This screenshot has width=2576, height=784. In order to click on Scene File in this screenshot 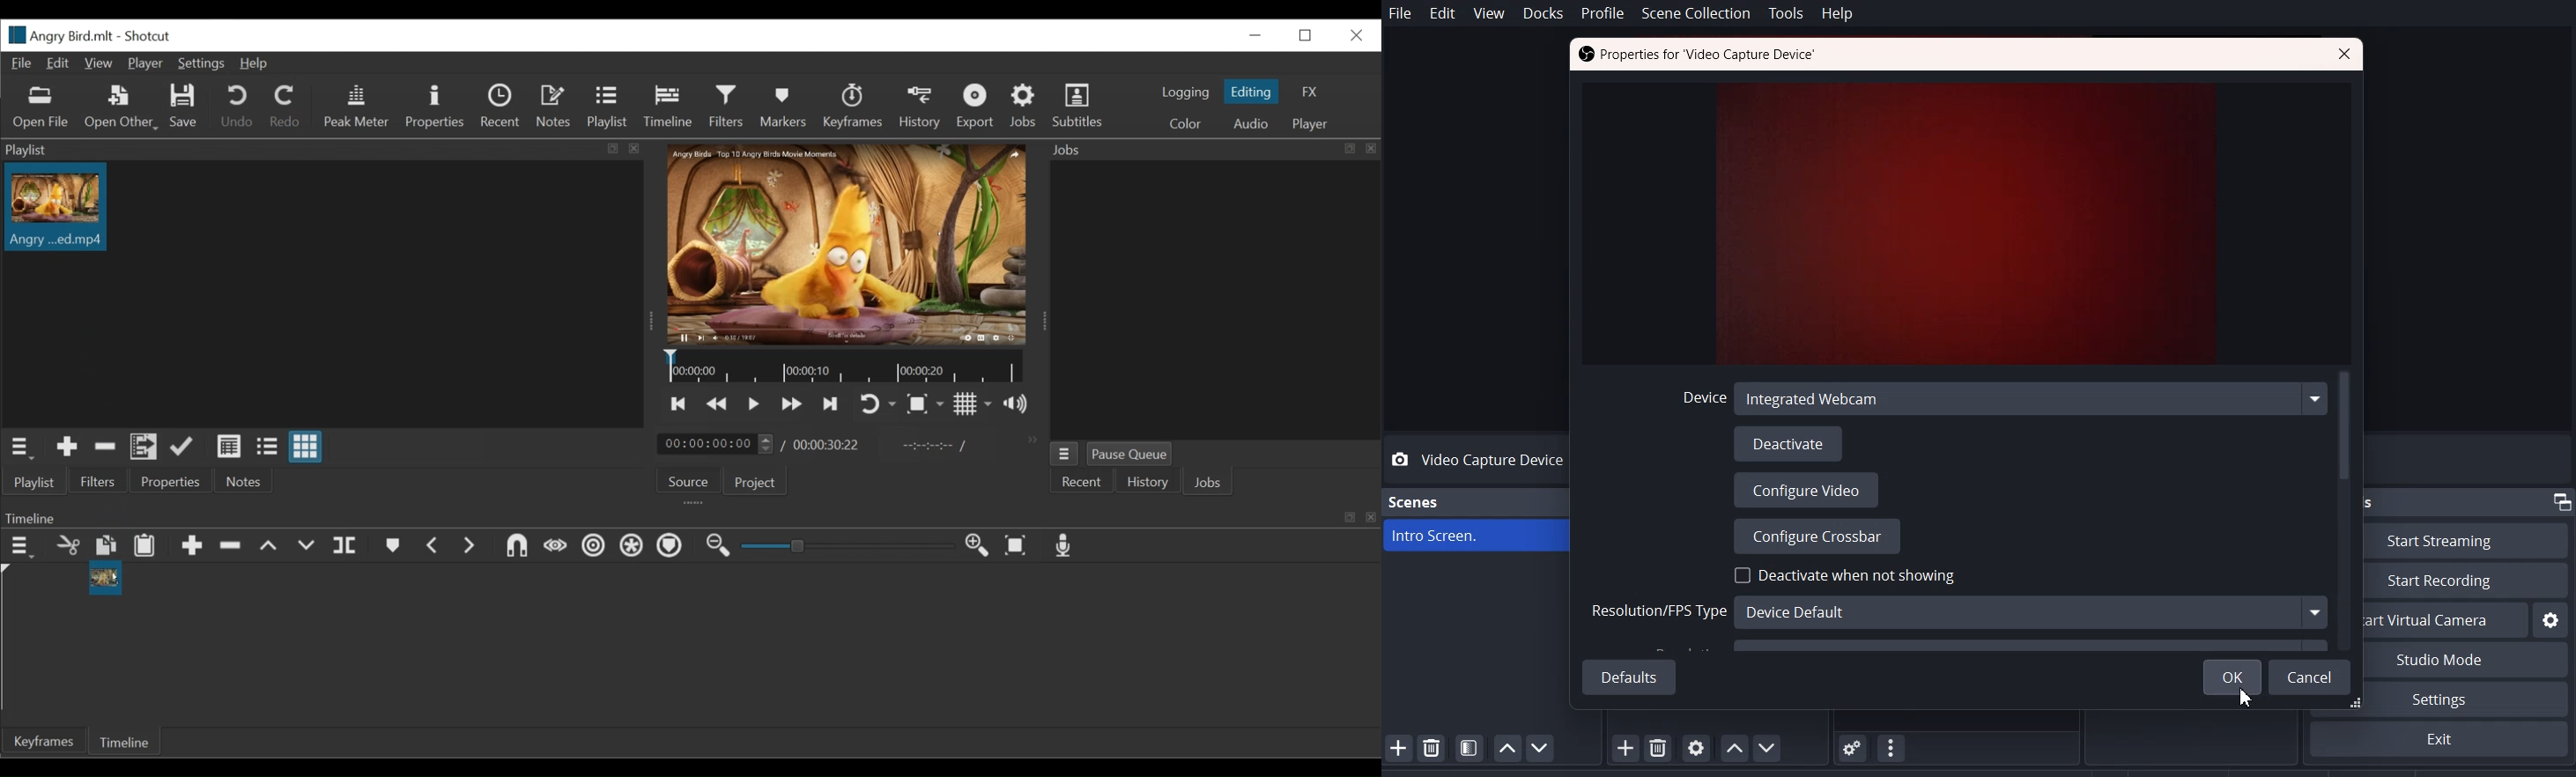, I will do `click(1492, 536)`.